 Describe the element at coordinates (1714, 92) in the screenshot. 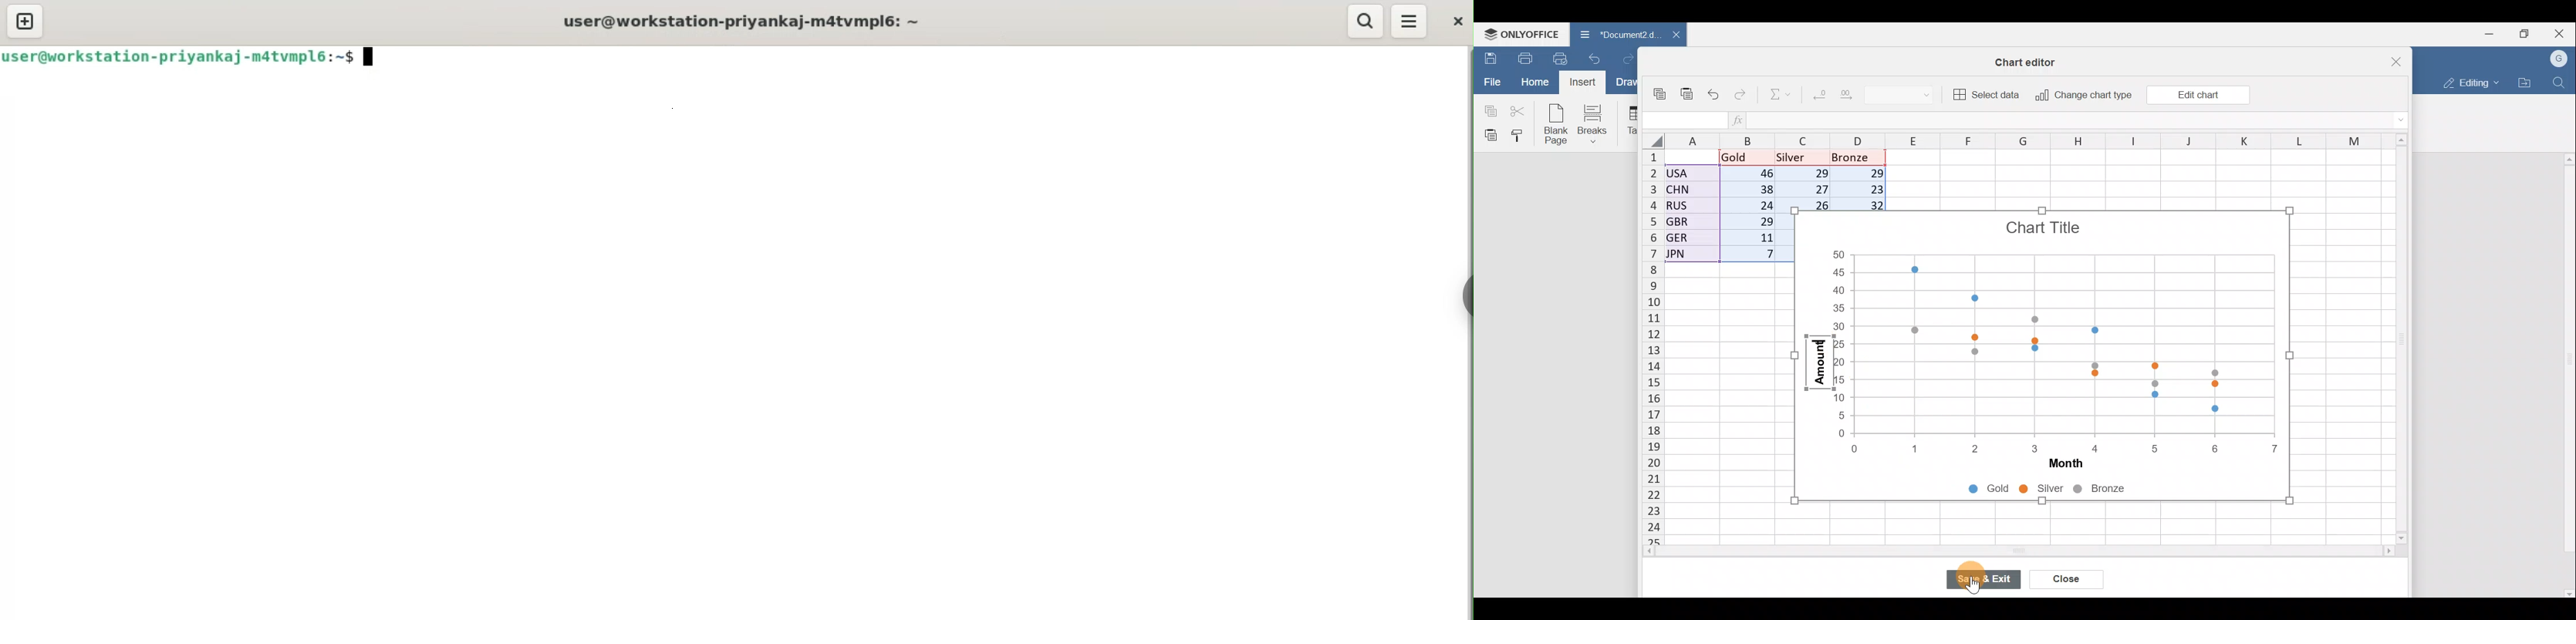

I see `Undo` at that location.